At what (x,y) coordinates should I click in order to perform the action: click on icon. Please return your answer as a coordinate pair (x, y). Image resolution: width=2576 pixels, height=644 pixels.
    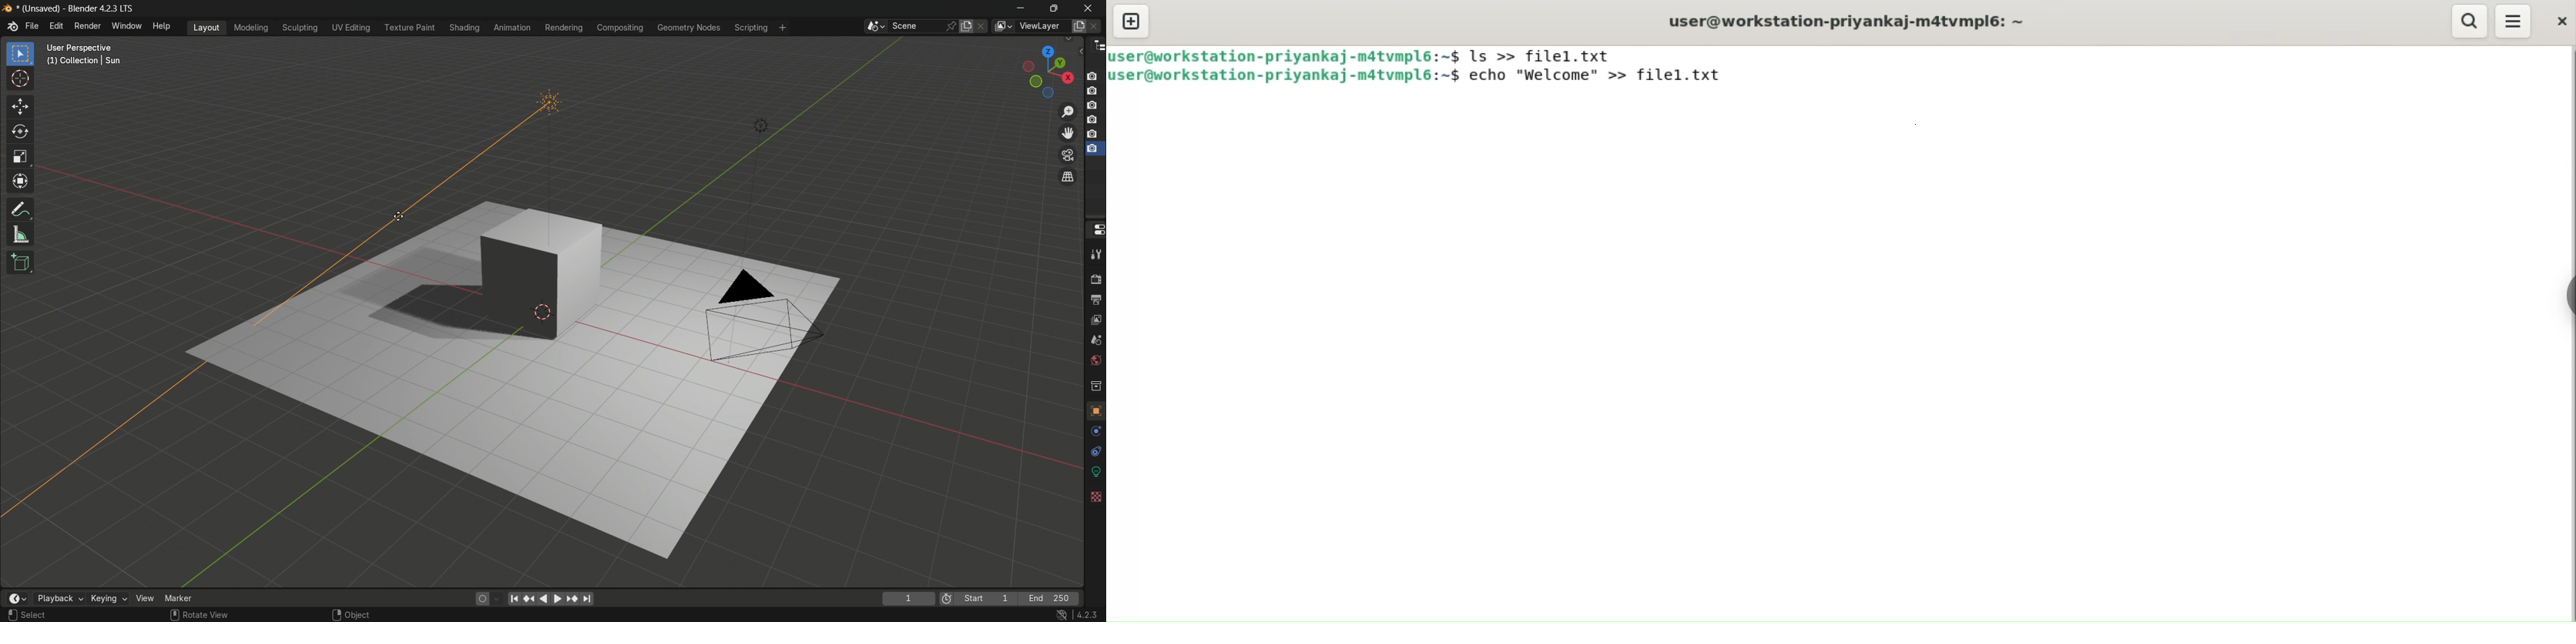
    Looking at the image, I should click on (946, 597).